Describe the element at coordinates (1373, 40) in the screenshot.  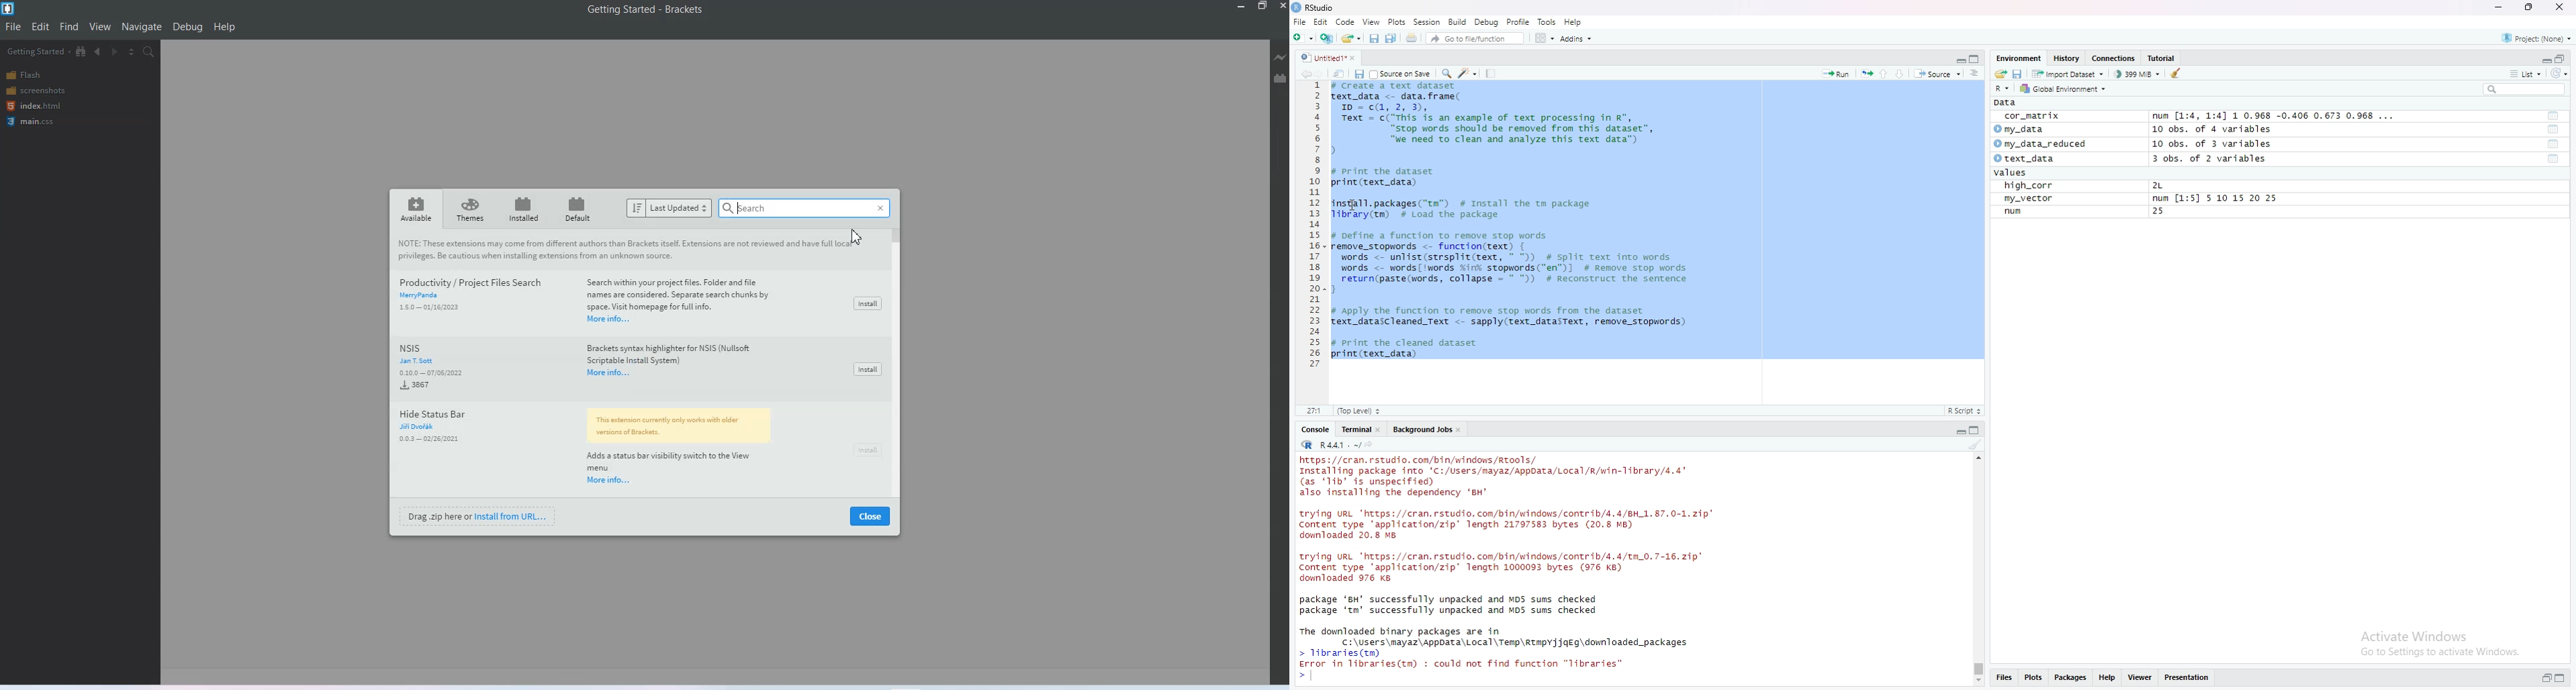
I see `save current document` at that location.